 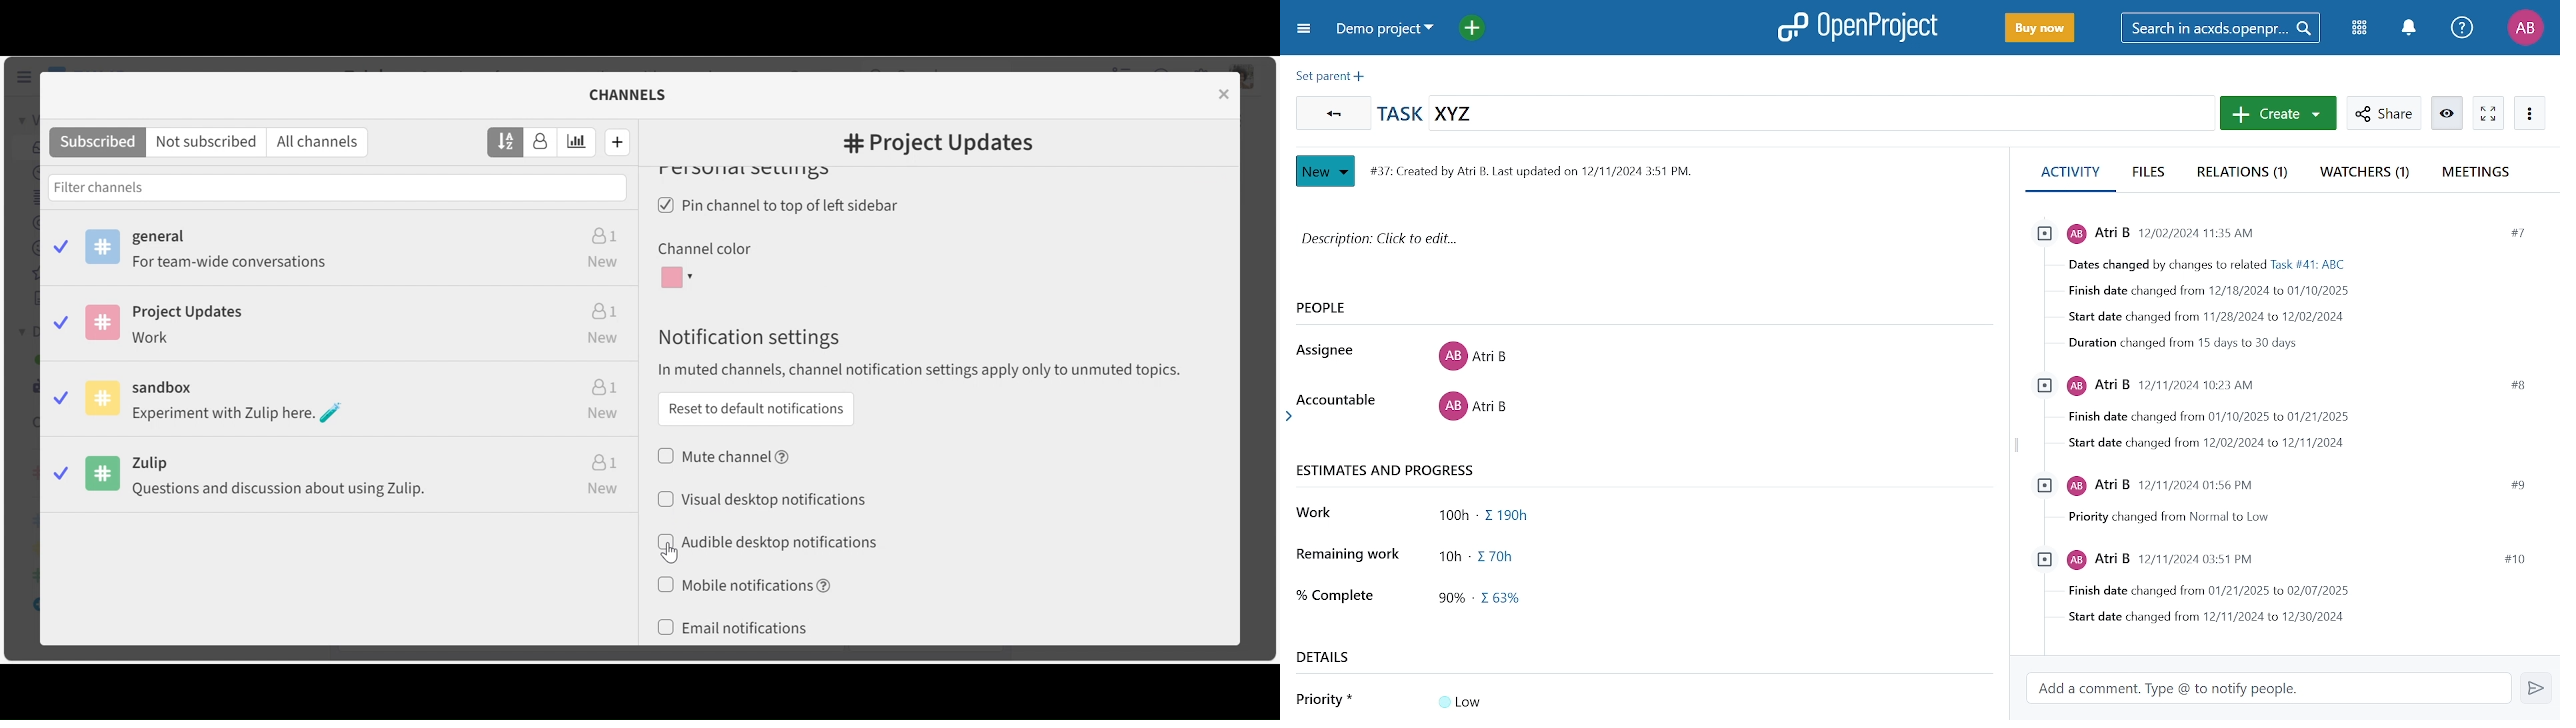 I want to click on (un)select Mute channel , so click(x=725, y=455).